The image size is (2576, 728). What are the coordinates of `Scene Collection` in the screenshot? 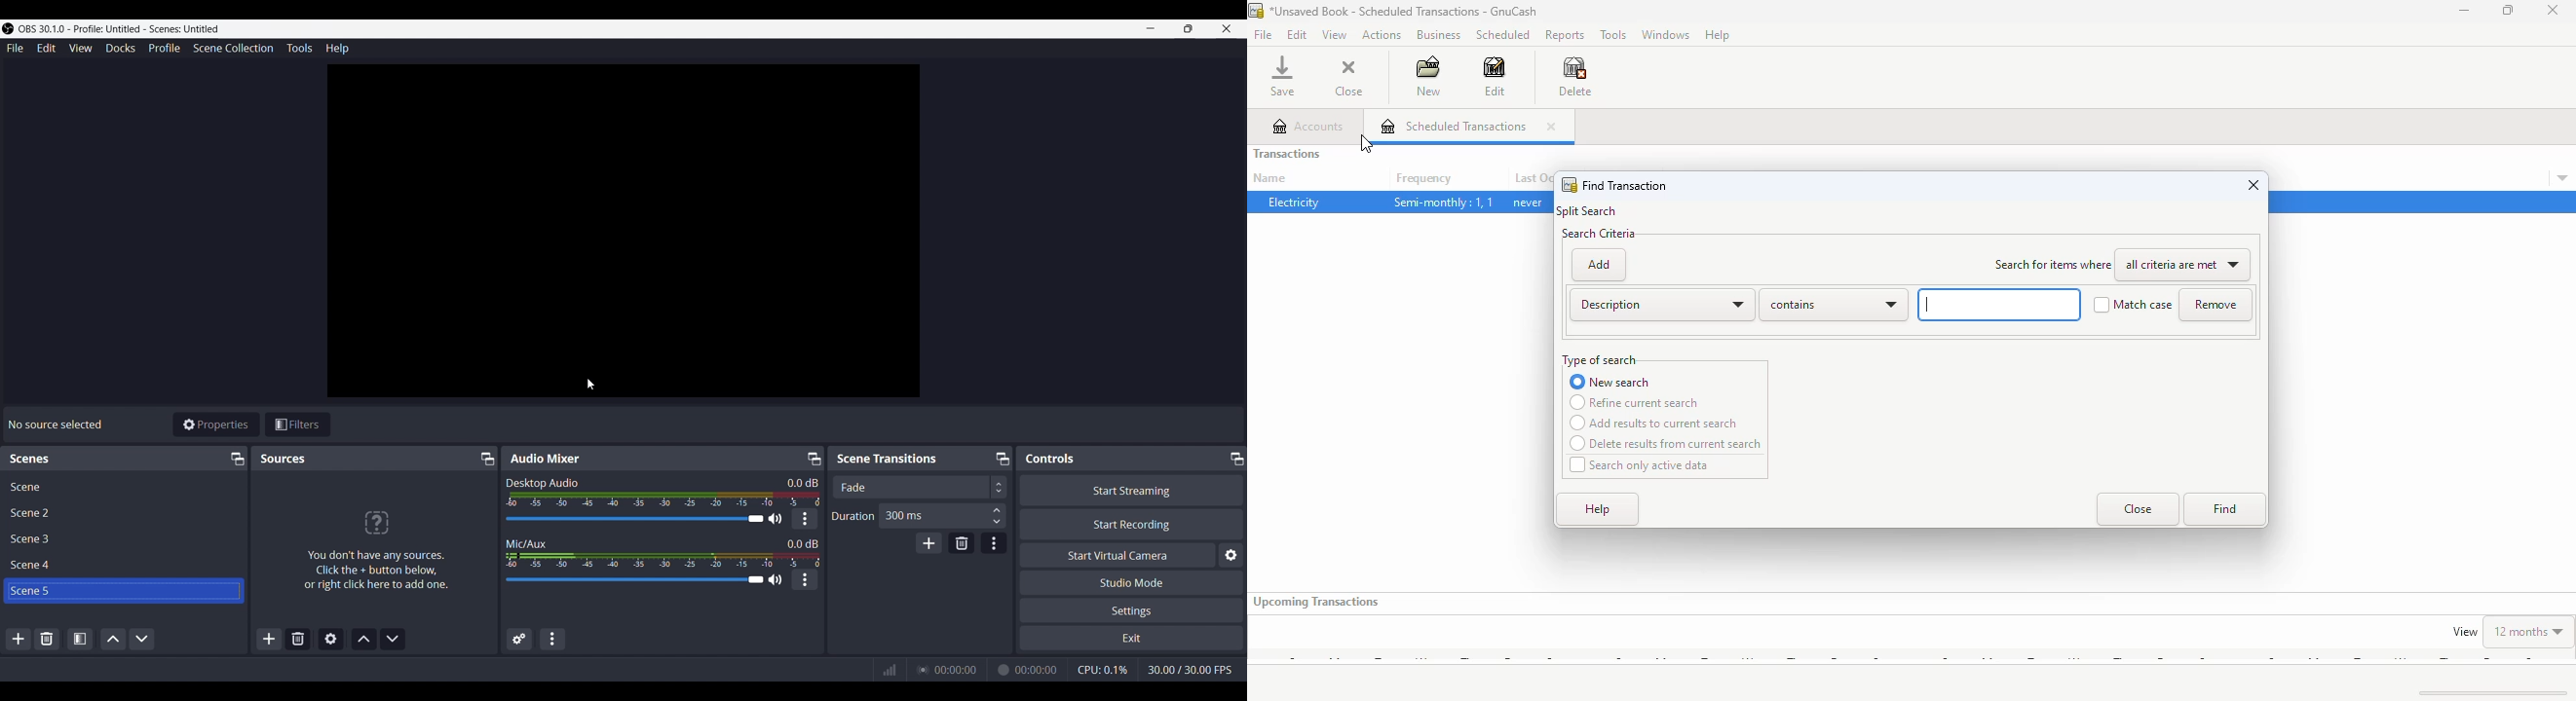 It's located at (233, 49).